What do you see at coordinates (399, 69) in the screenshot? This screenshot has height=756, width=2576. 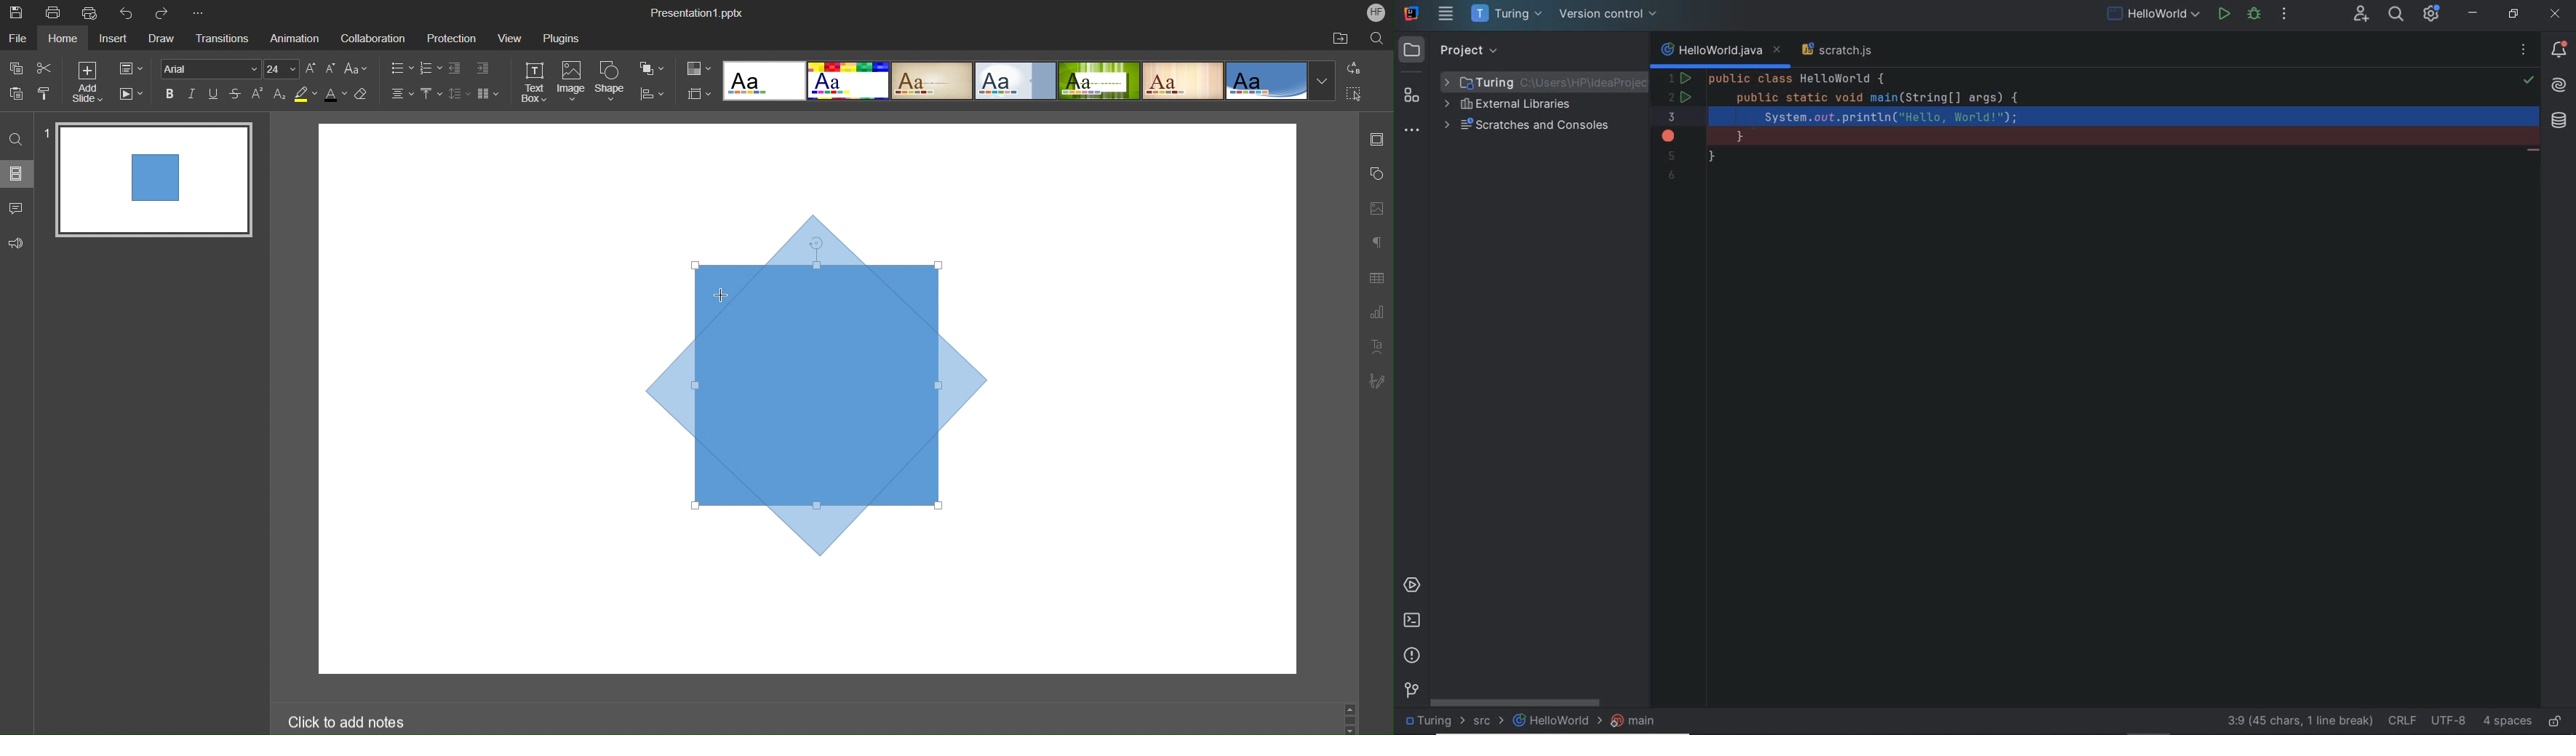 I see `Bullet List` at bounding box center [399, 69].